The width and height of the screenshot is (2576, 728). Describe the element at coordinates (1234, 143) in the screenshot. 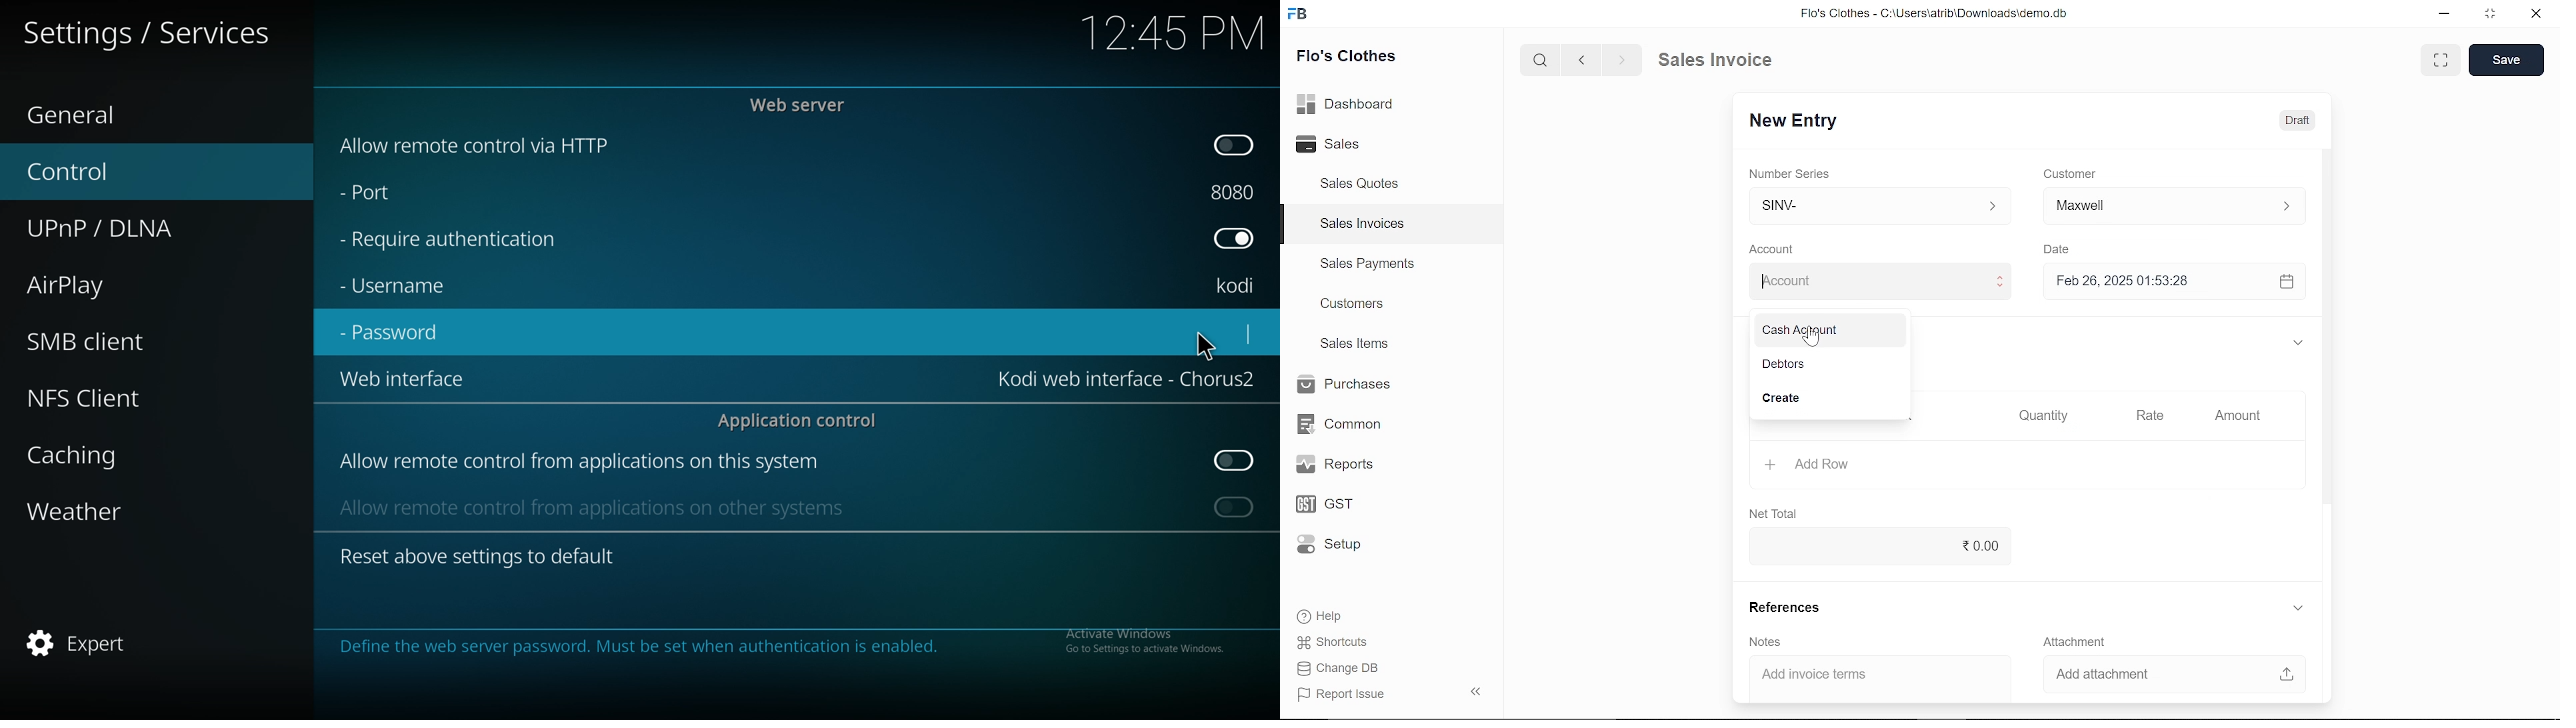

I see `on` at that location.